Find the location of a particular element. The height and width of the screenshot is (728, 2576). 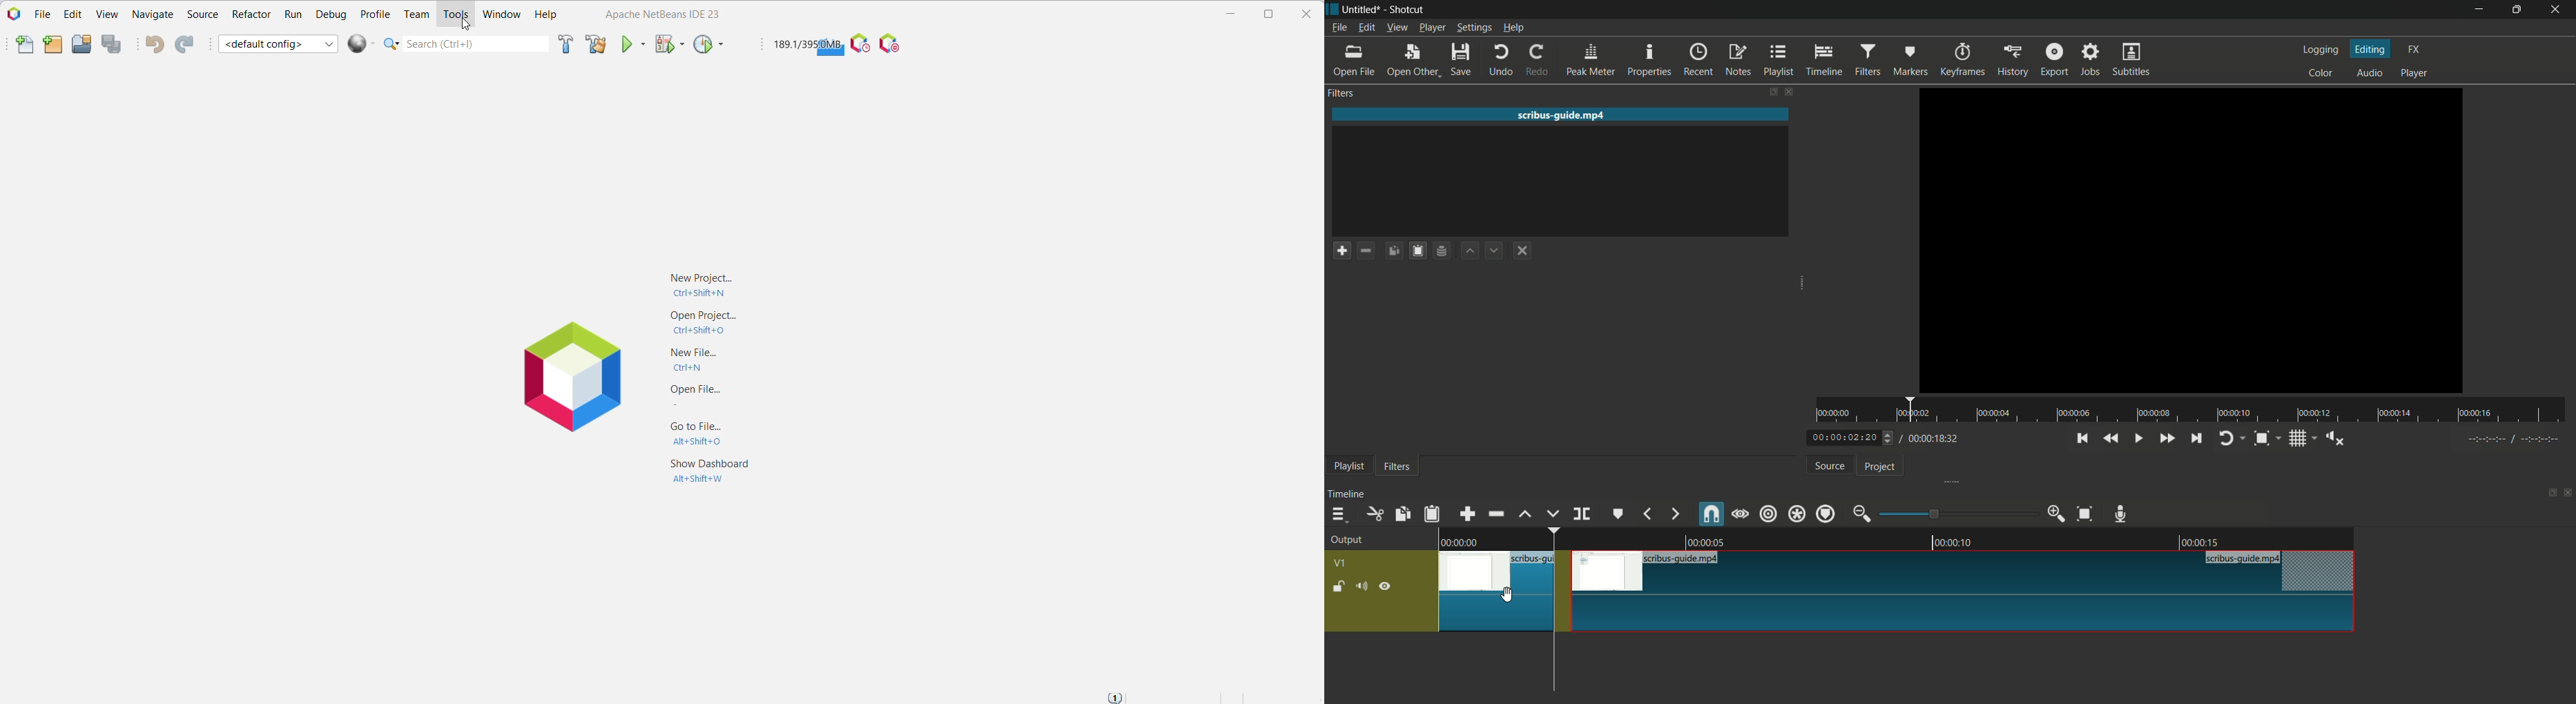

hide is located at coordinates (1386, 587).